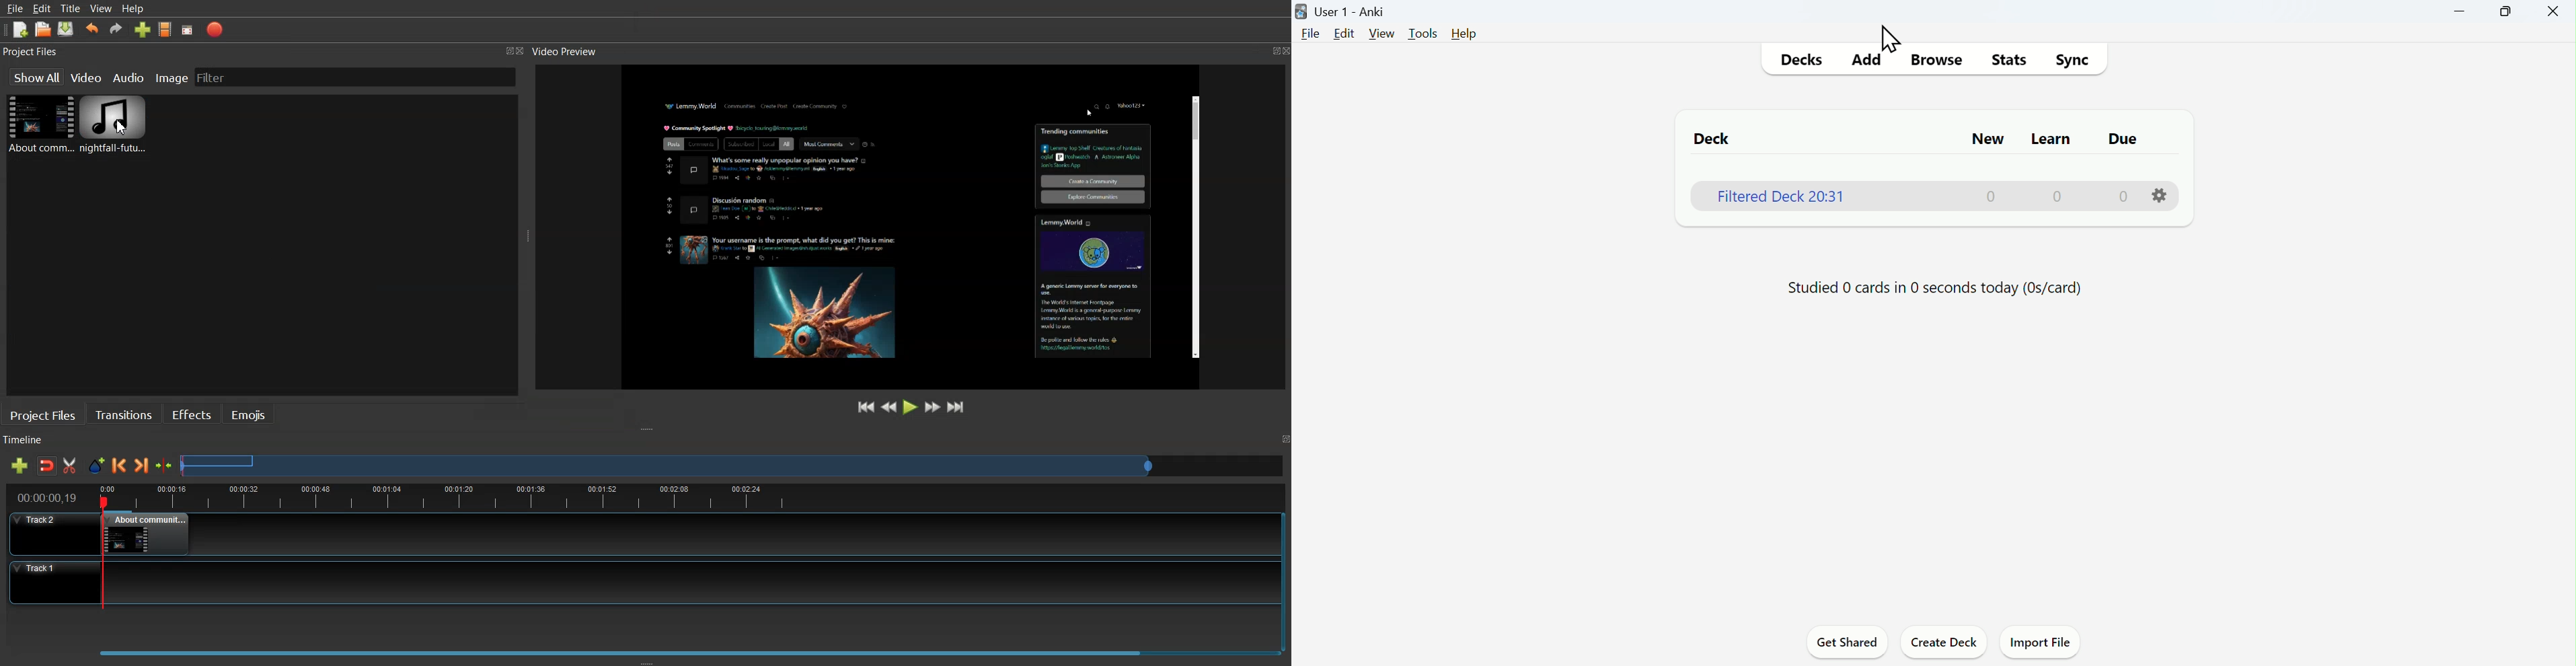  I want to click on Disable snaping, so click(47, 466).